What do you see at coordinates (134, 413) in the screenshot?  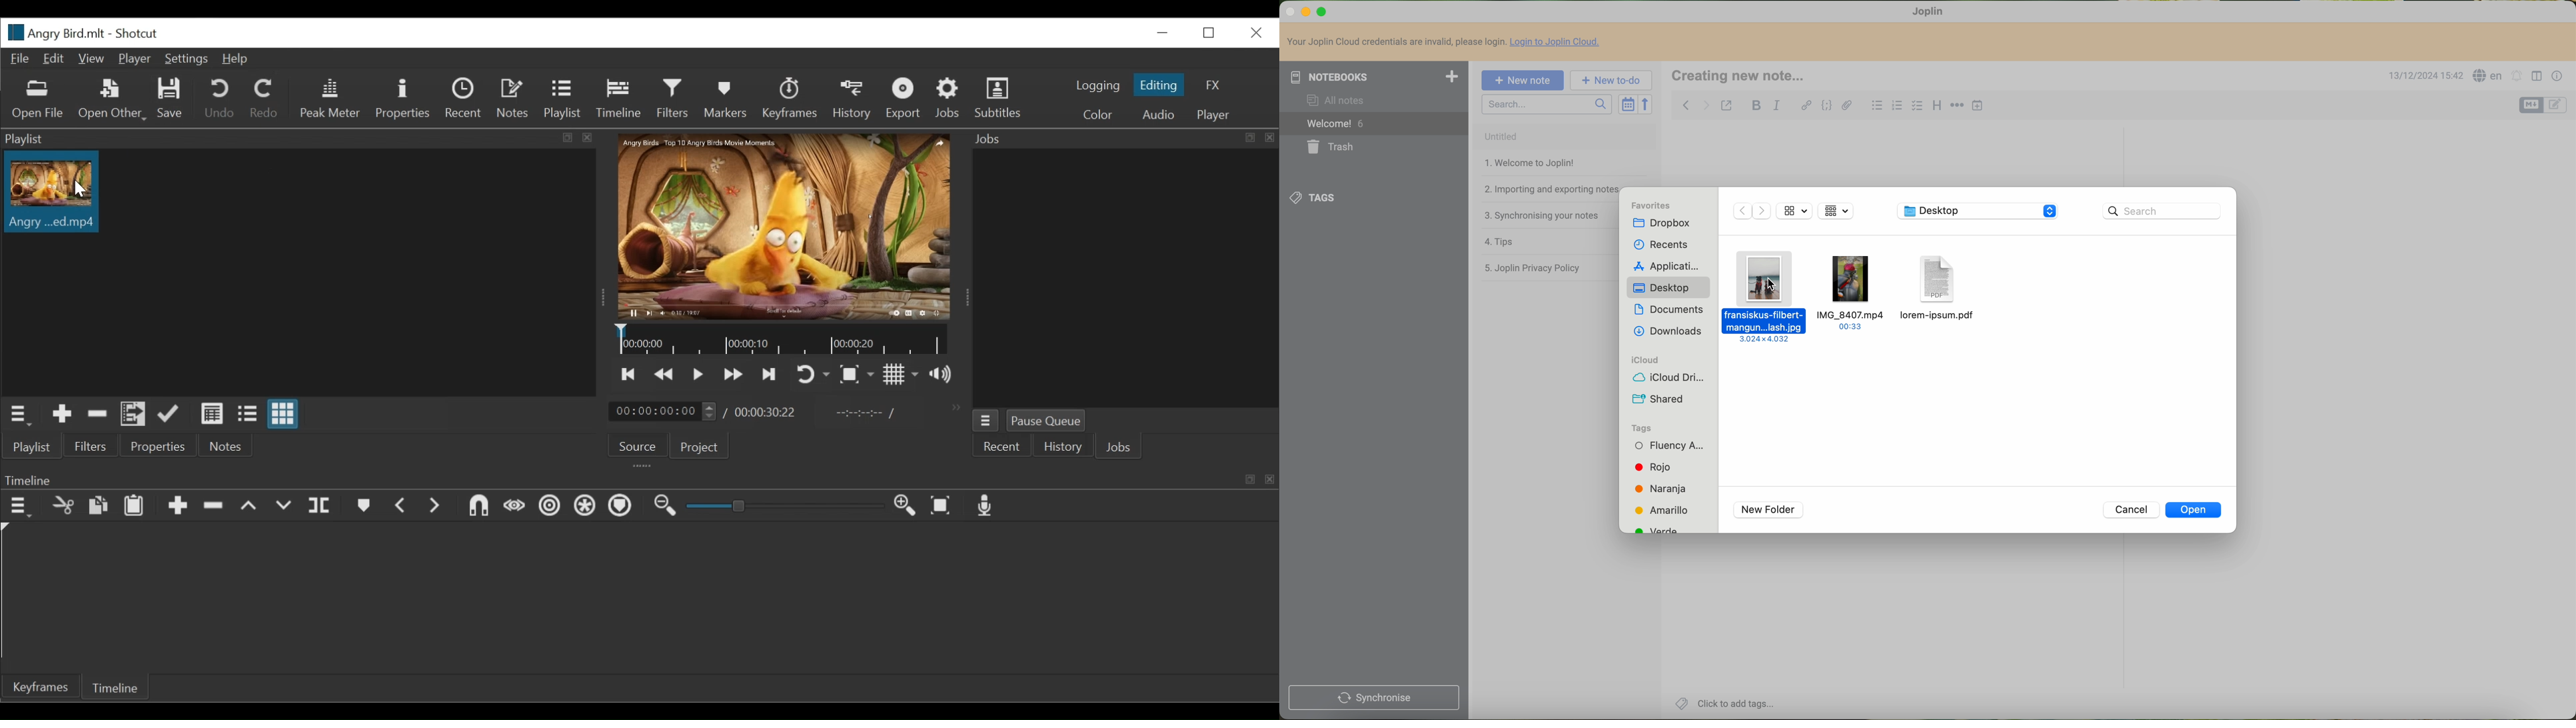 I see `Add filesto the playlist` at bounding box center [134, 413].